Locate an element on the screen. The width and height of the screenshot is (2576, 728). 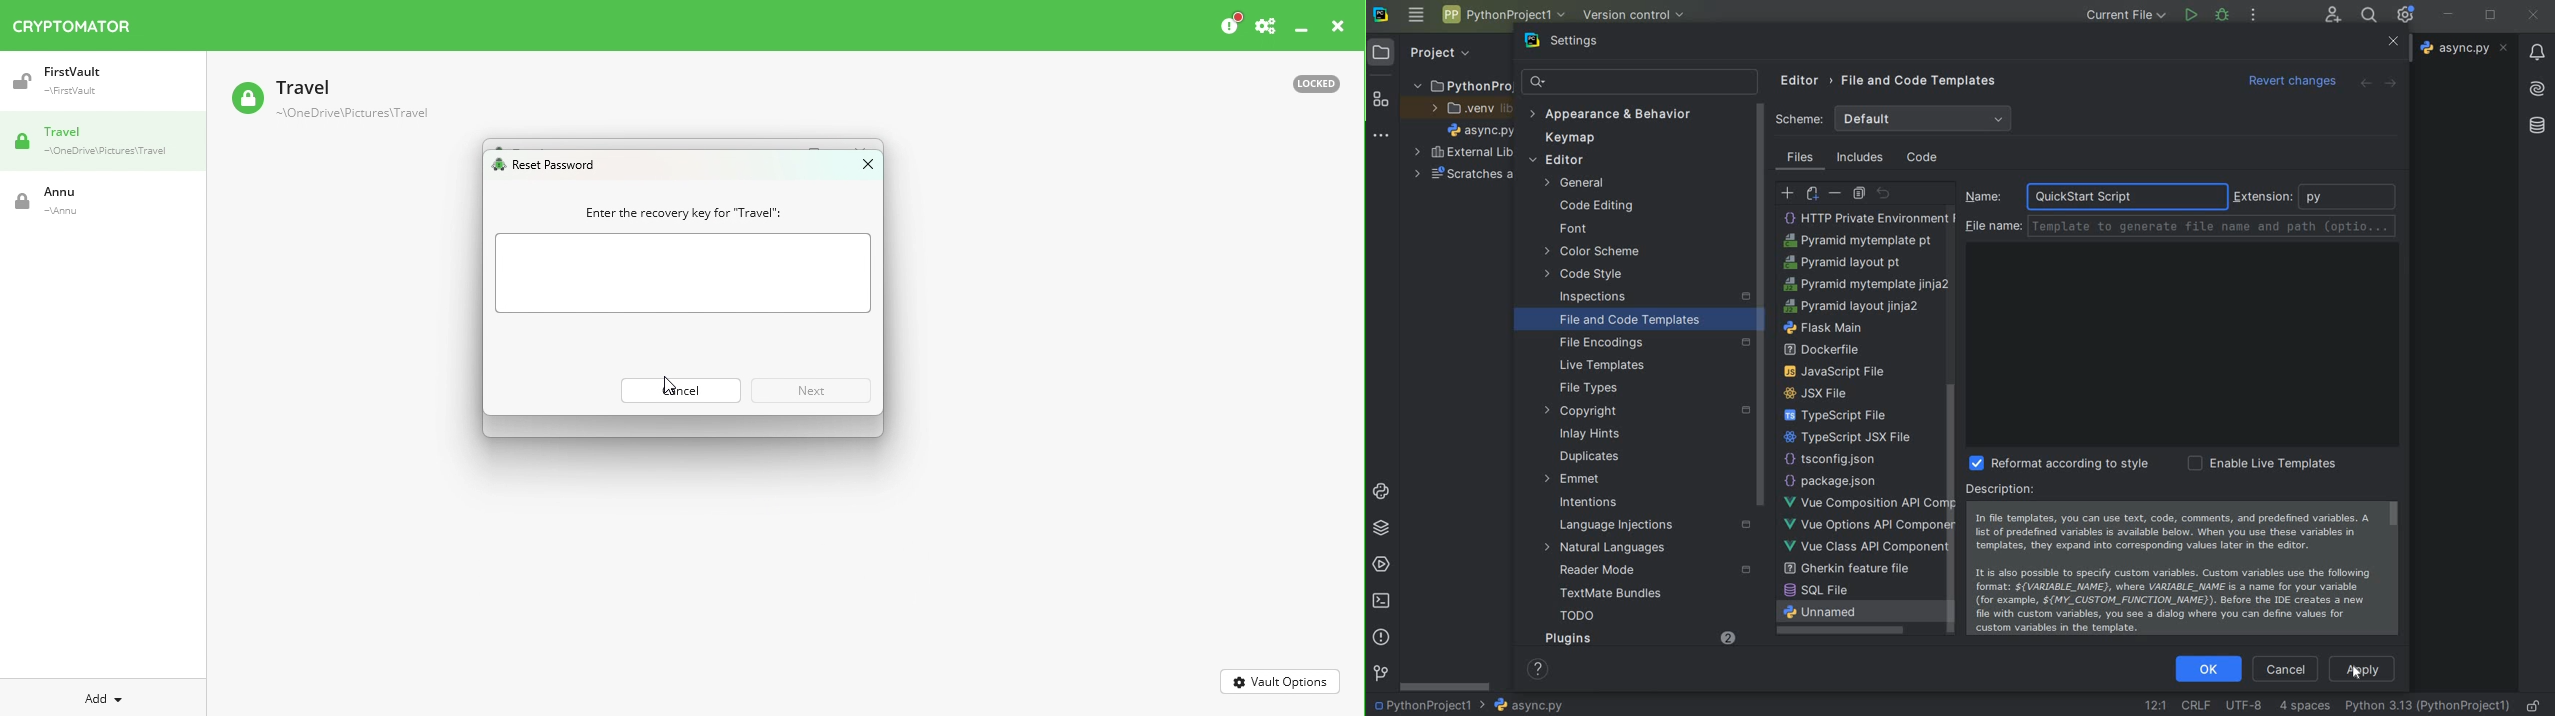
main menu is located at coordinates (1417, 15).